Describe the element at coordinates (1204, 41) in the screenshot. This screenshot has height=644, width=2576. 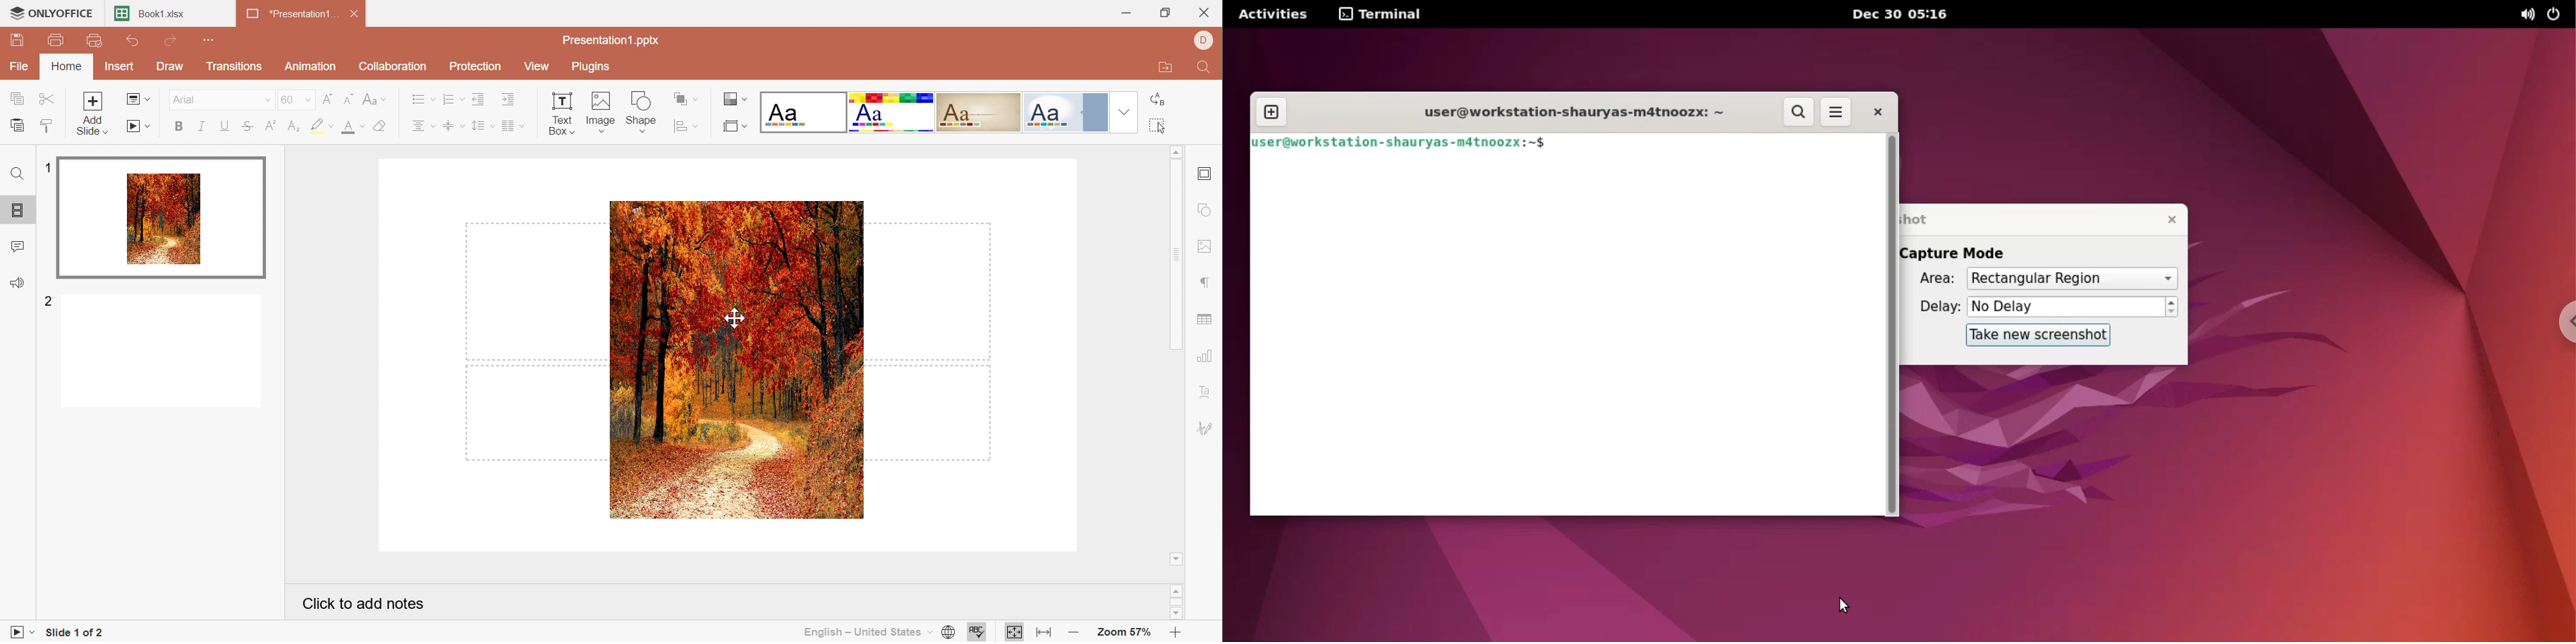
I see `DELL` at that location.